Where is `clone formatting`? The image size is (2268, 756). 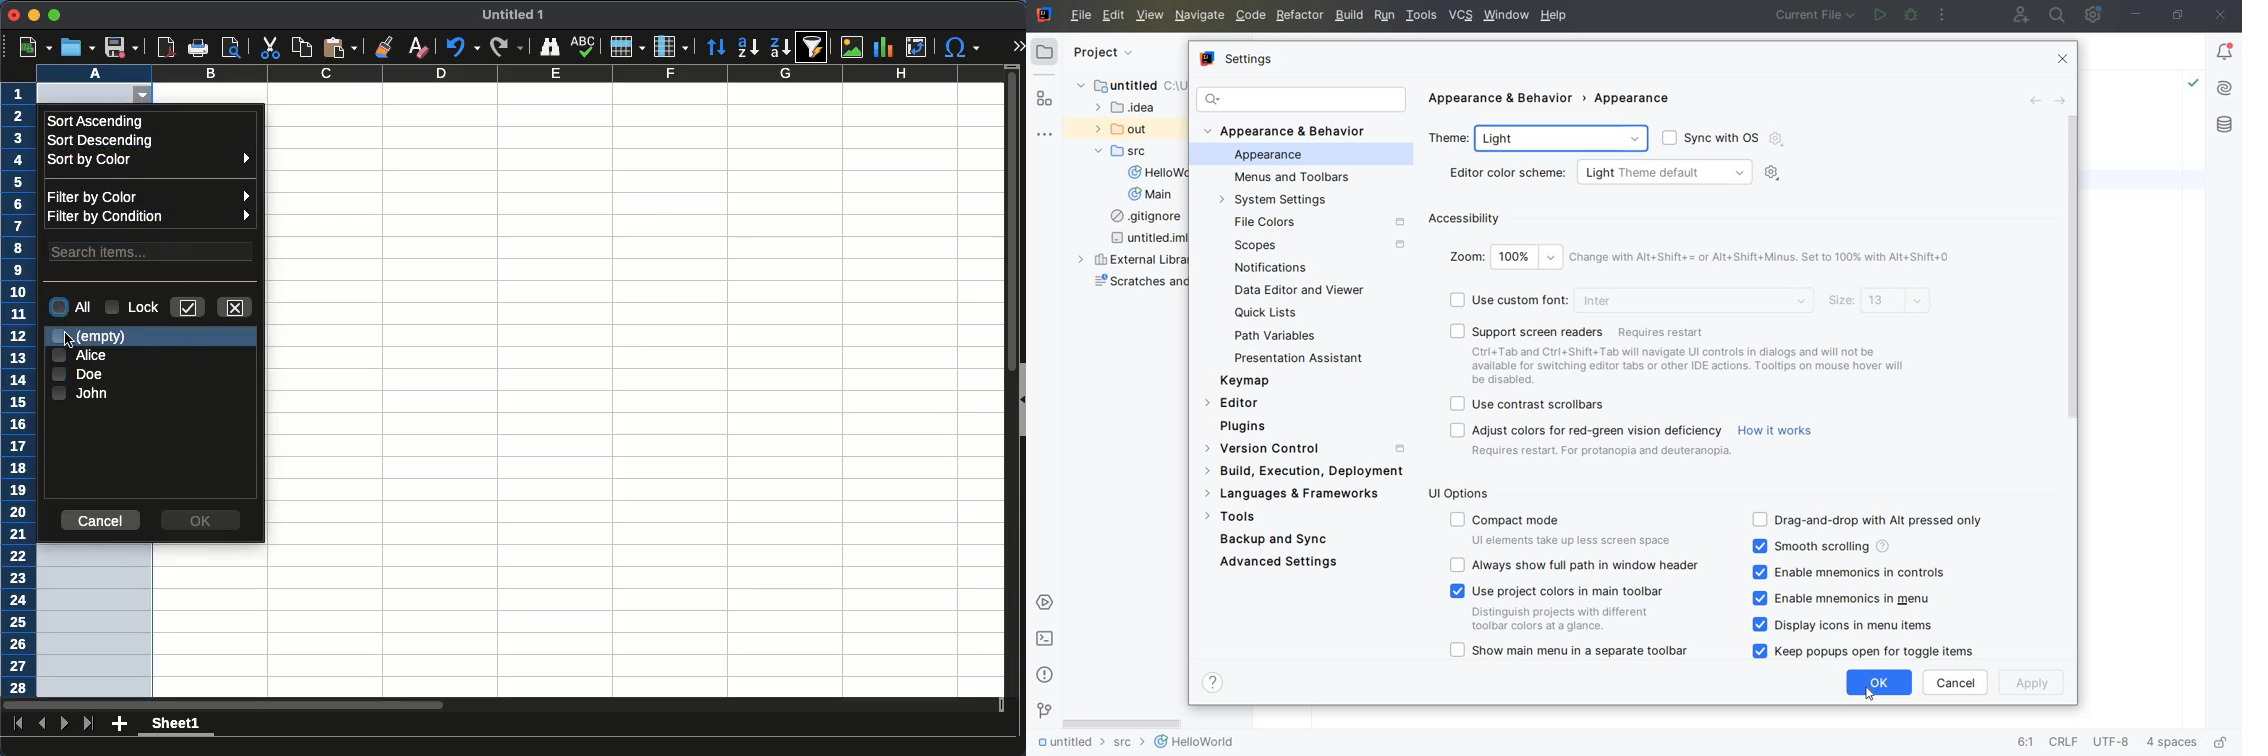
clone formatting is located at coordinates (387, 46).